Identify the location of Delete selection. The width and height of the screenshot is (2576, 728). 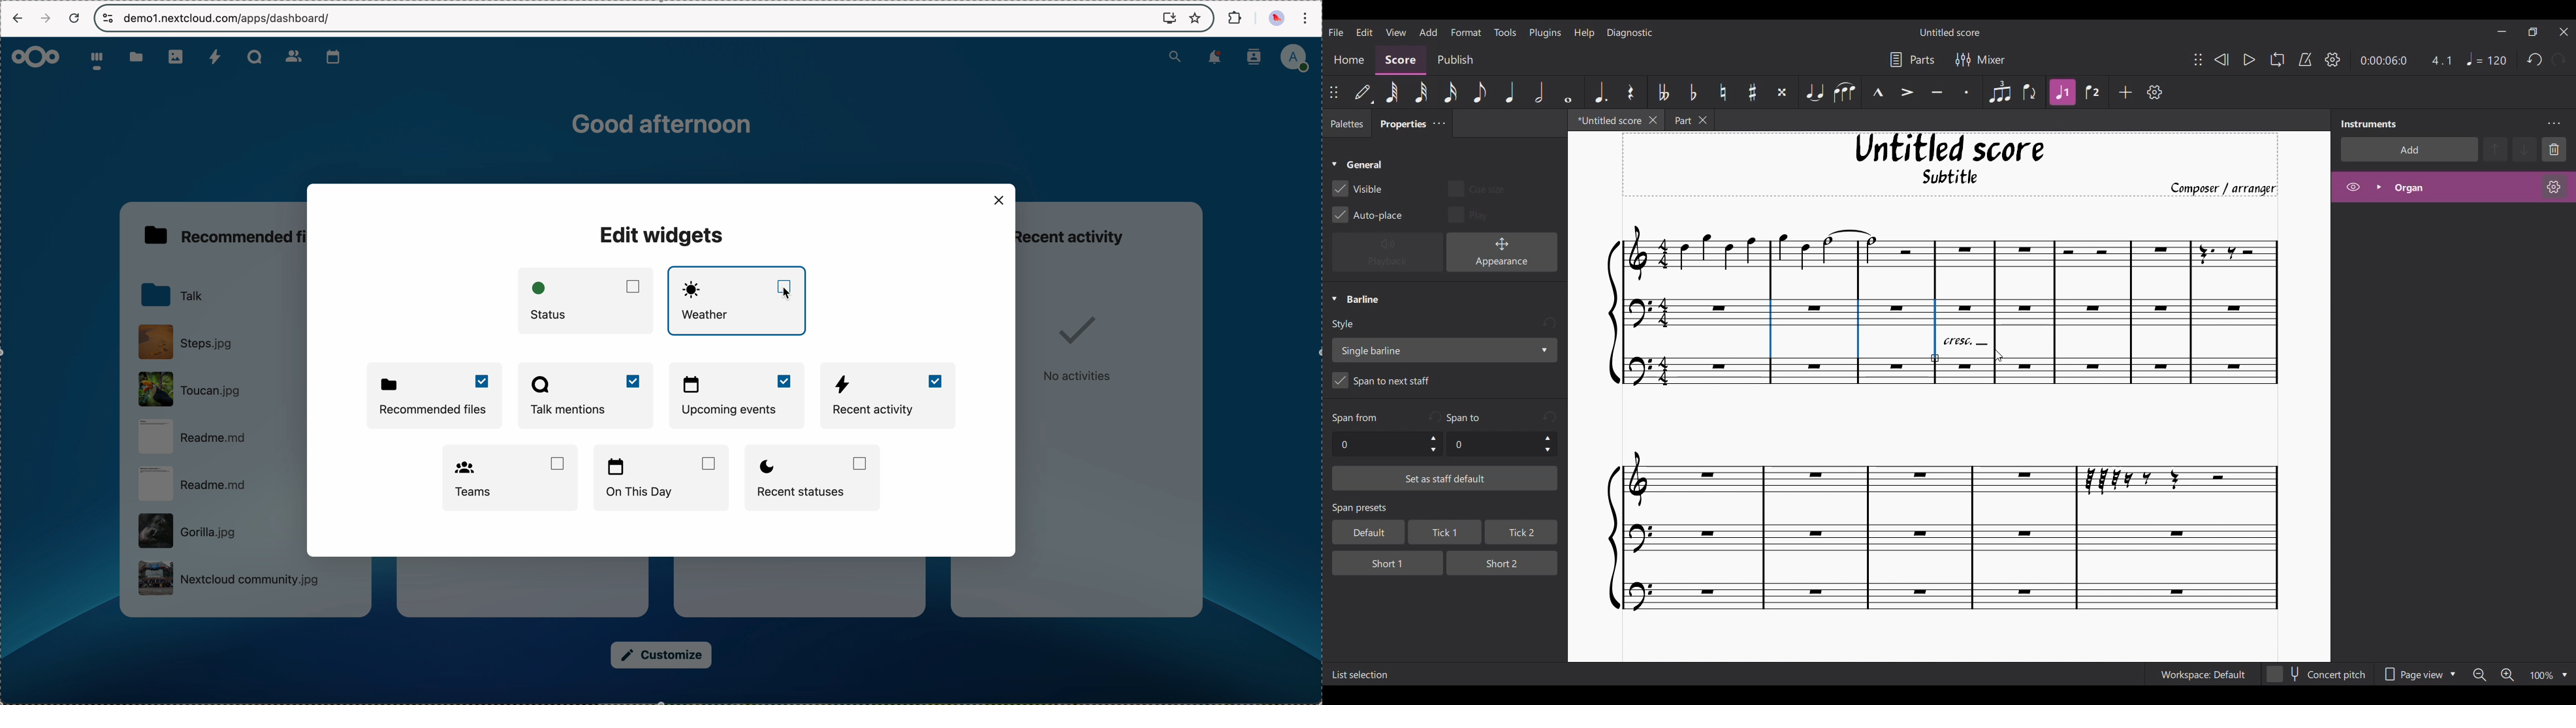
(2554, 149).